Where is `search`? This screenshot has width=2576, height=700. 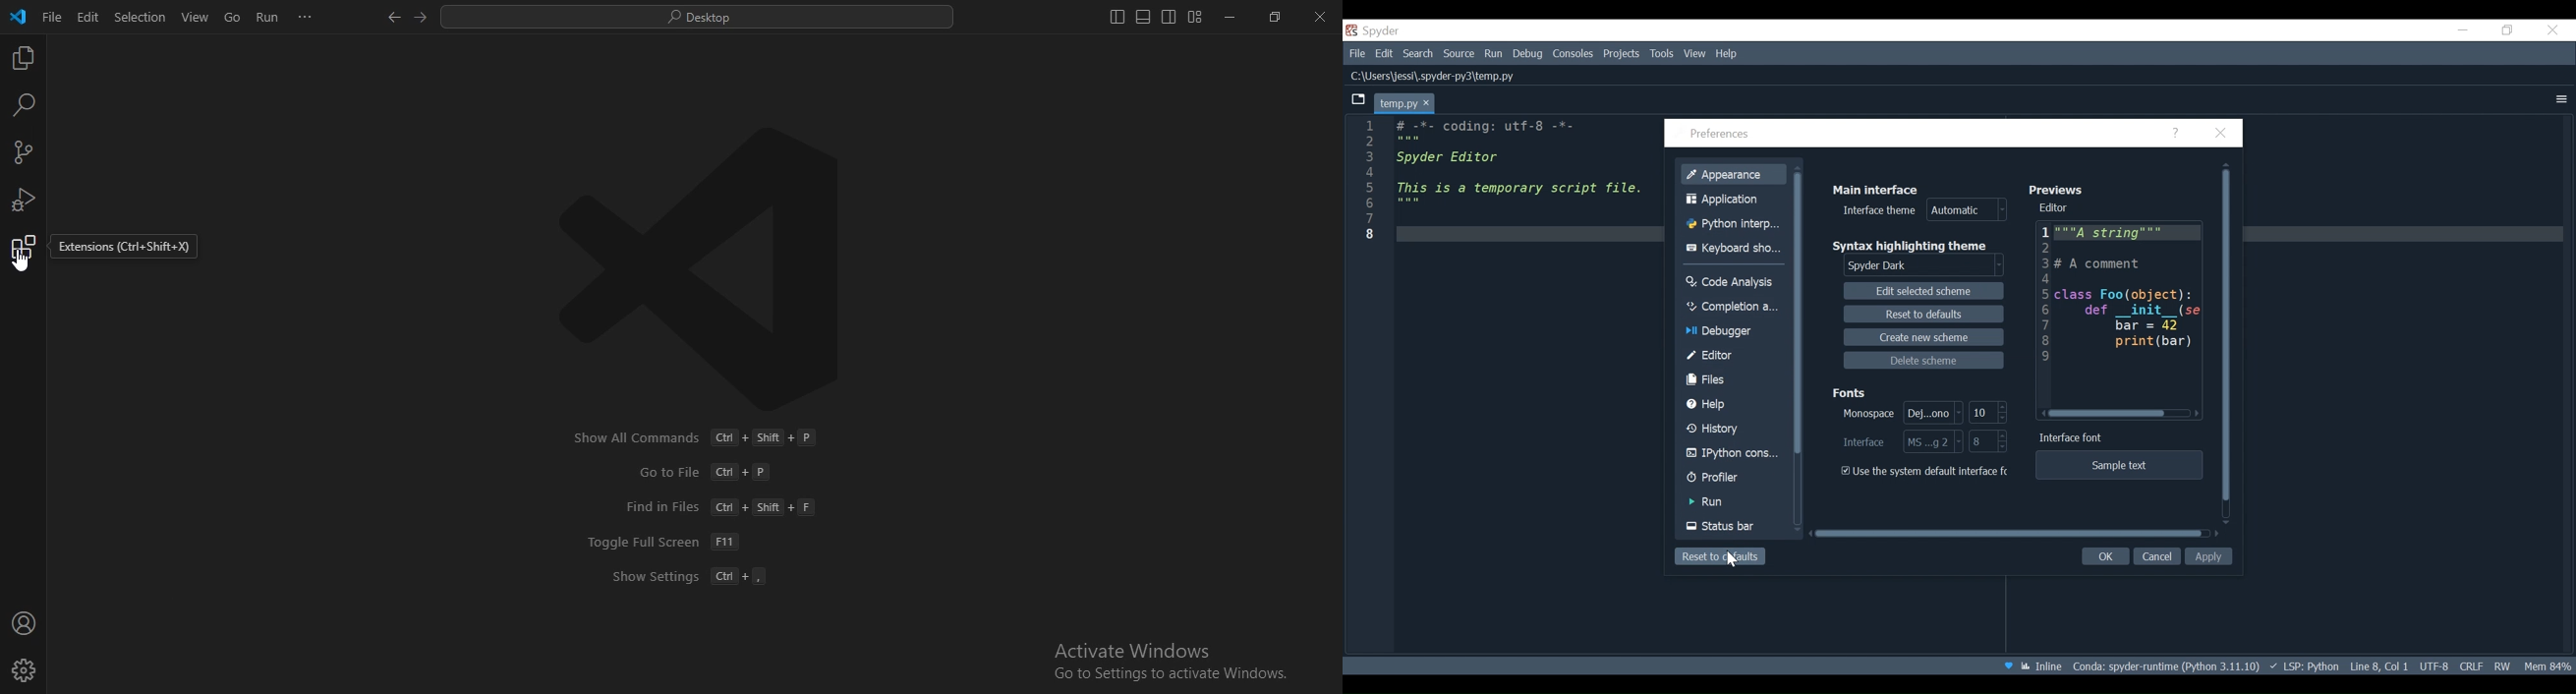 search is located at coordinates (696, 19).